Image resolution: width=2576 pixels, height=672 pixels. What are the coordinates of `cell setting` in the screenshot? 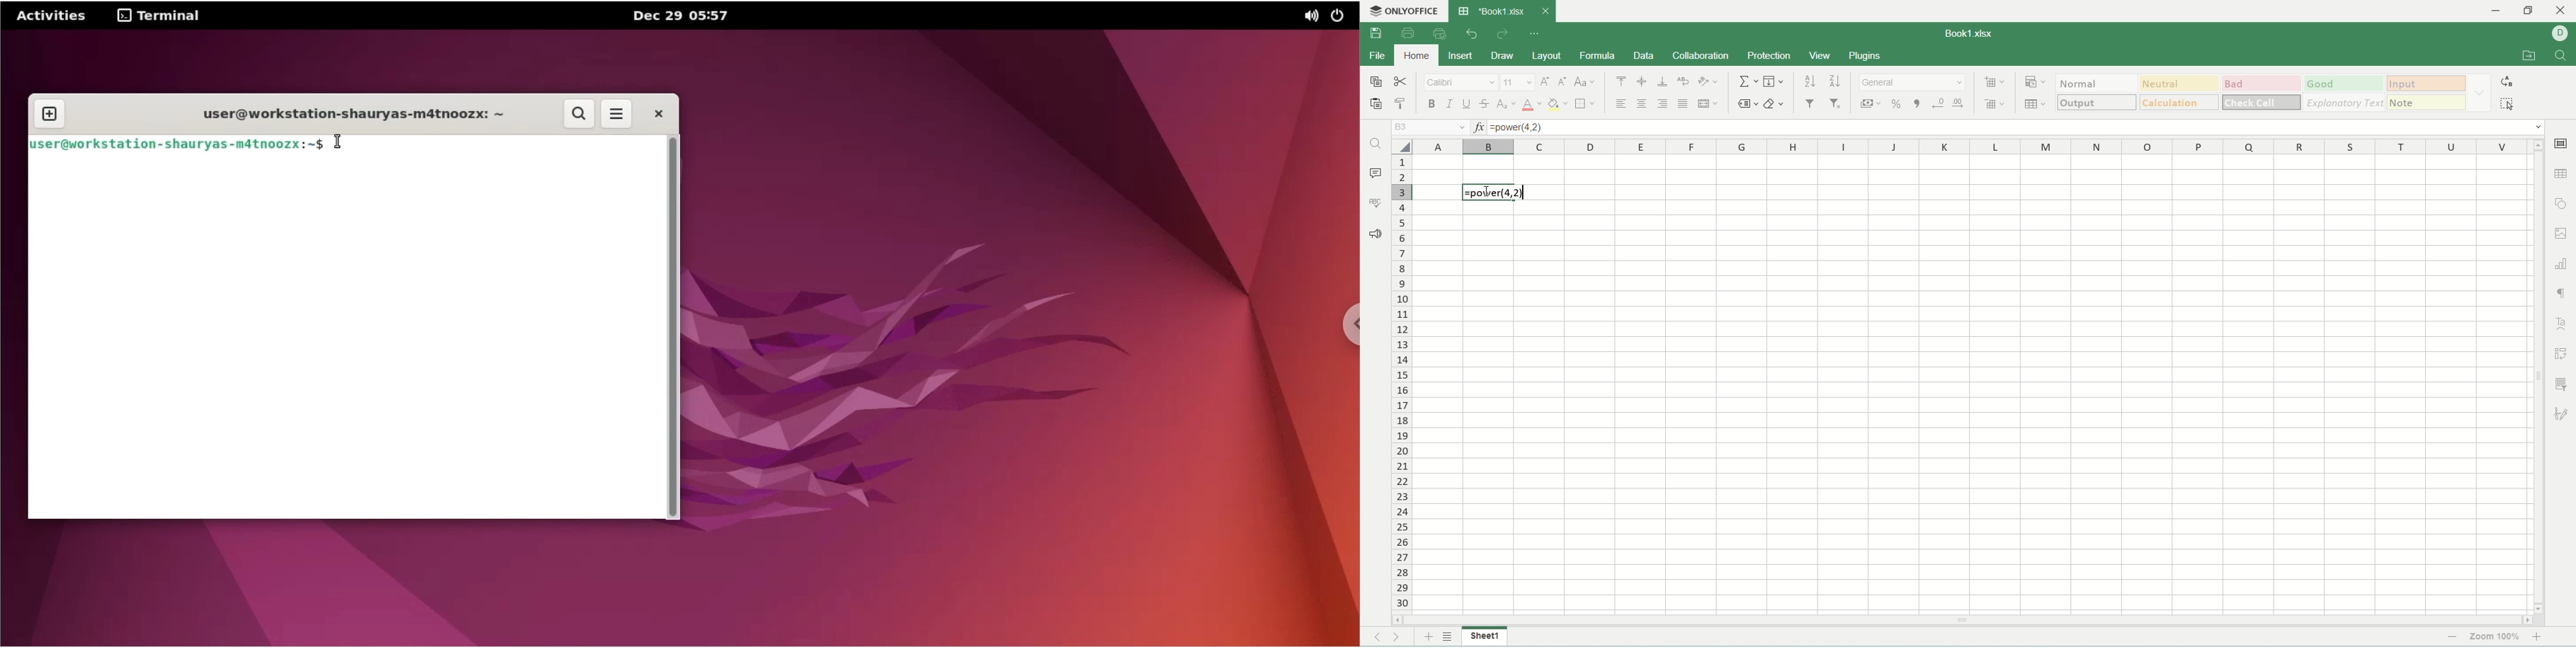 It's located at (2561, 144).